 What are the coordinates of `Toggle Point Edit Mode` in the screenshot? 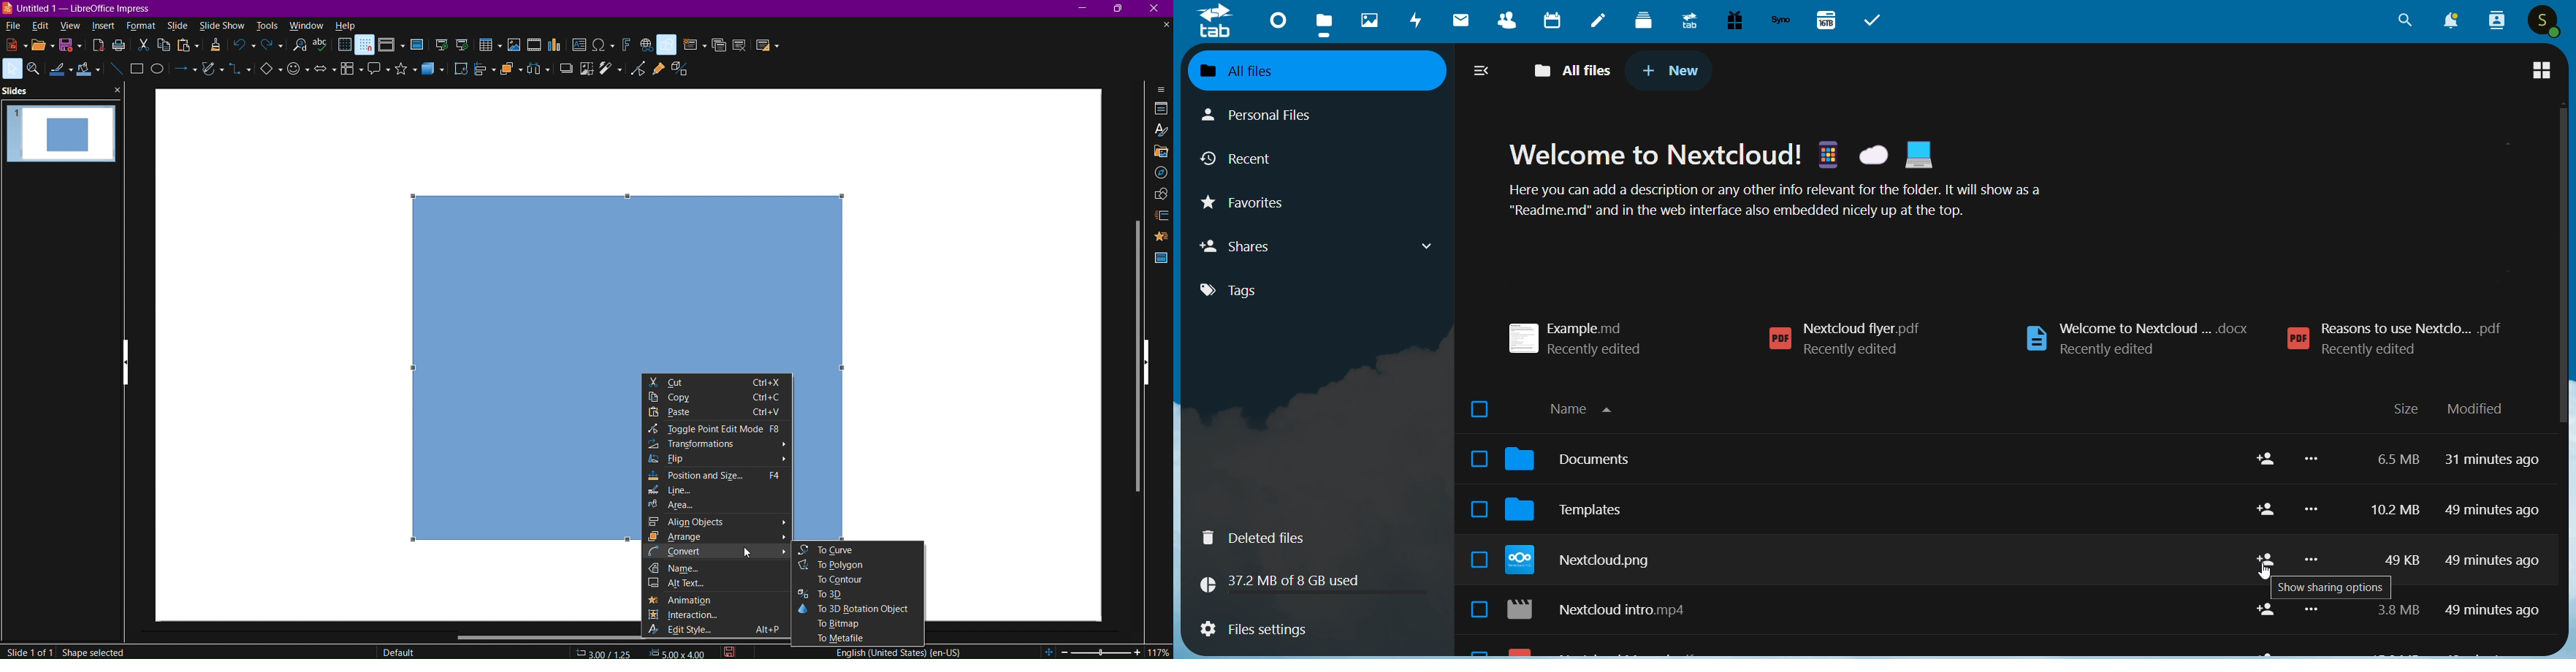 It's located at (719, 430).